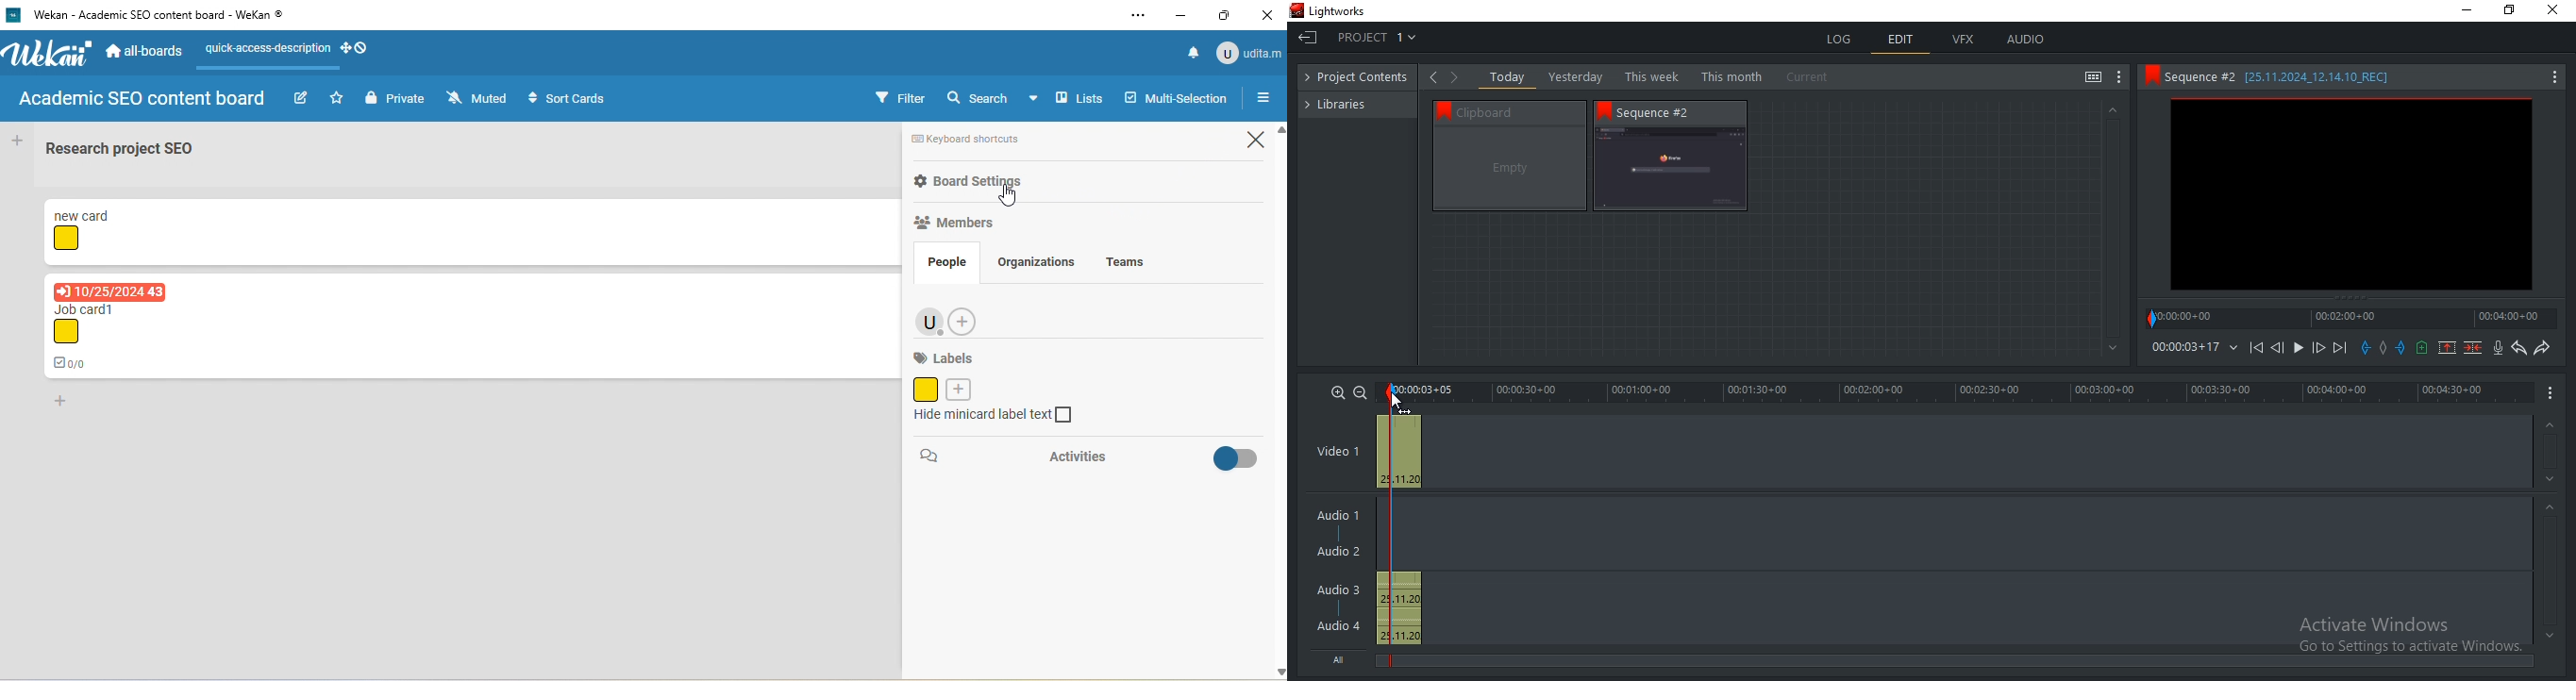 The width and height of the screenshot is (2576, 700). I want to click on quick access, so click(291, 48).